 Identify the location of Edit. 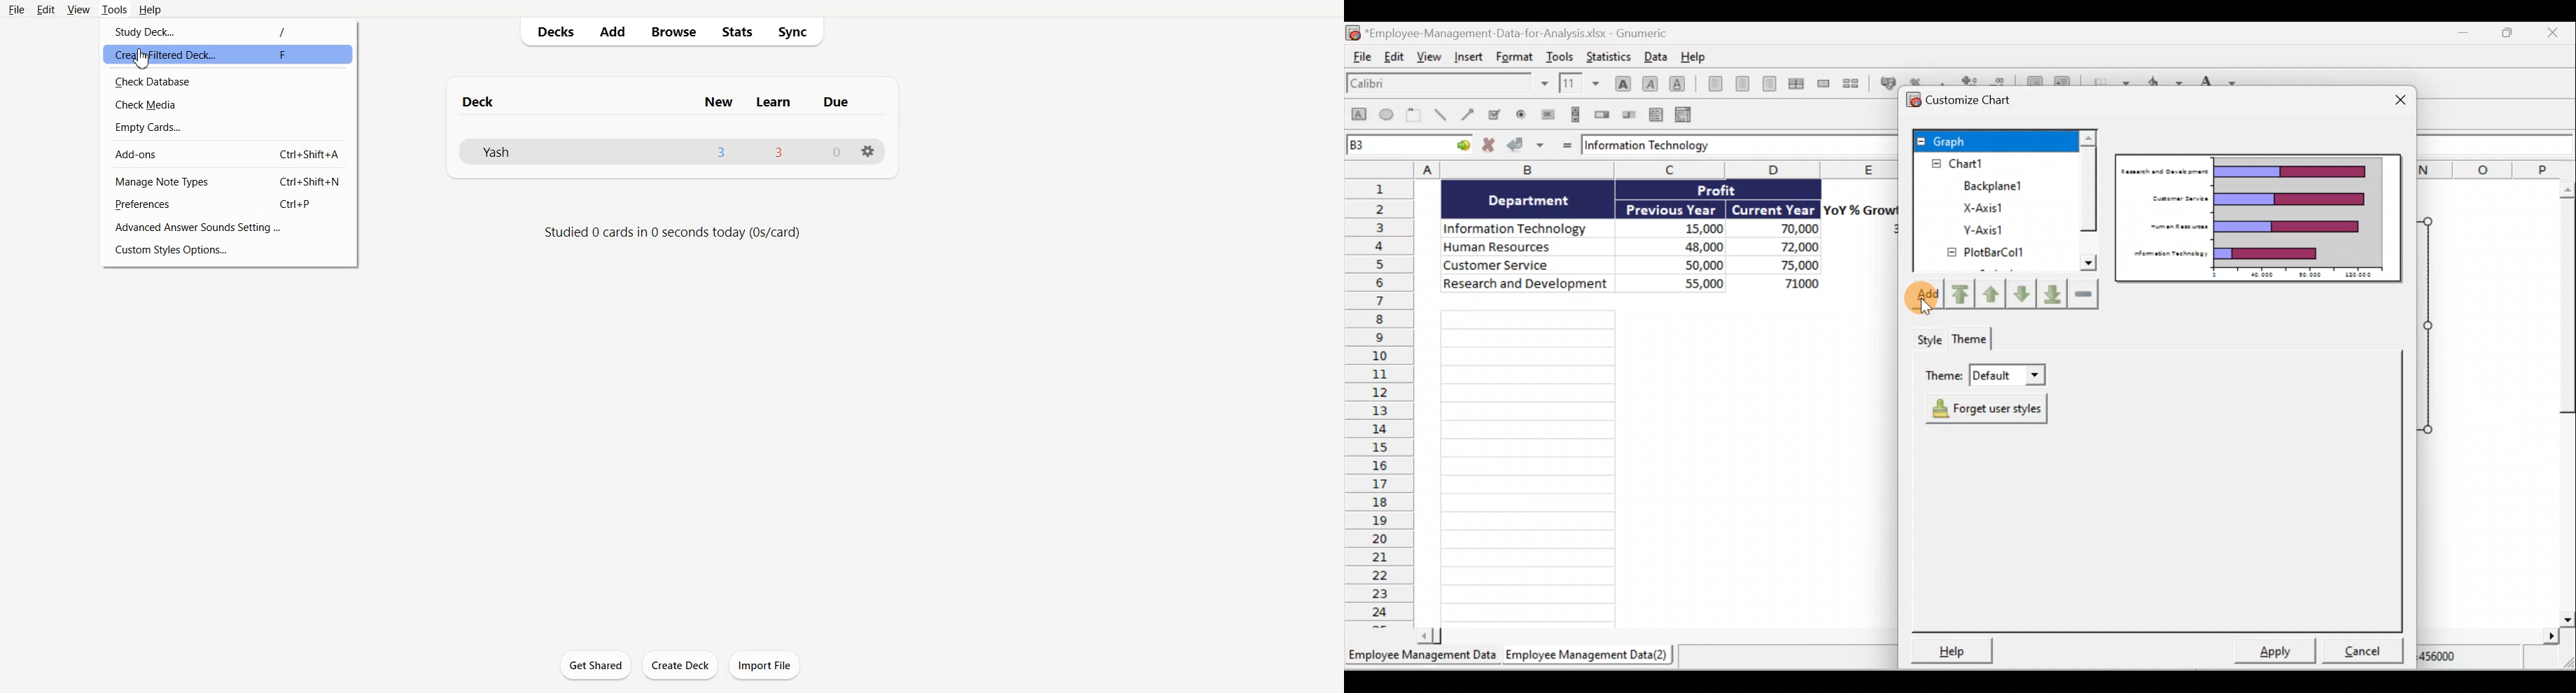
(46, 9).